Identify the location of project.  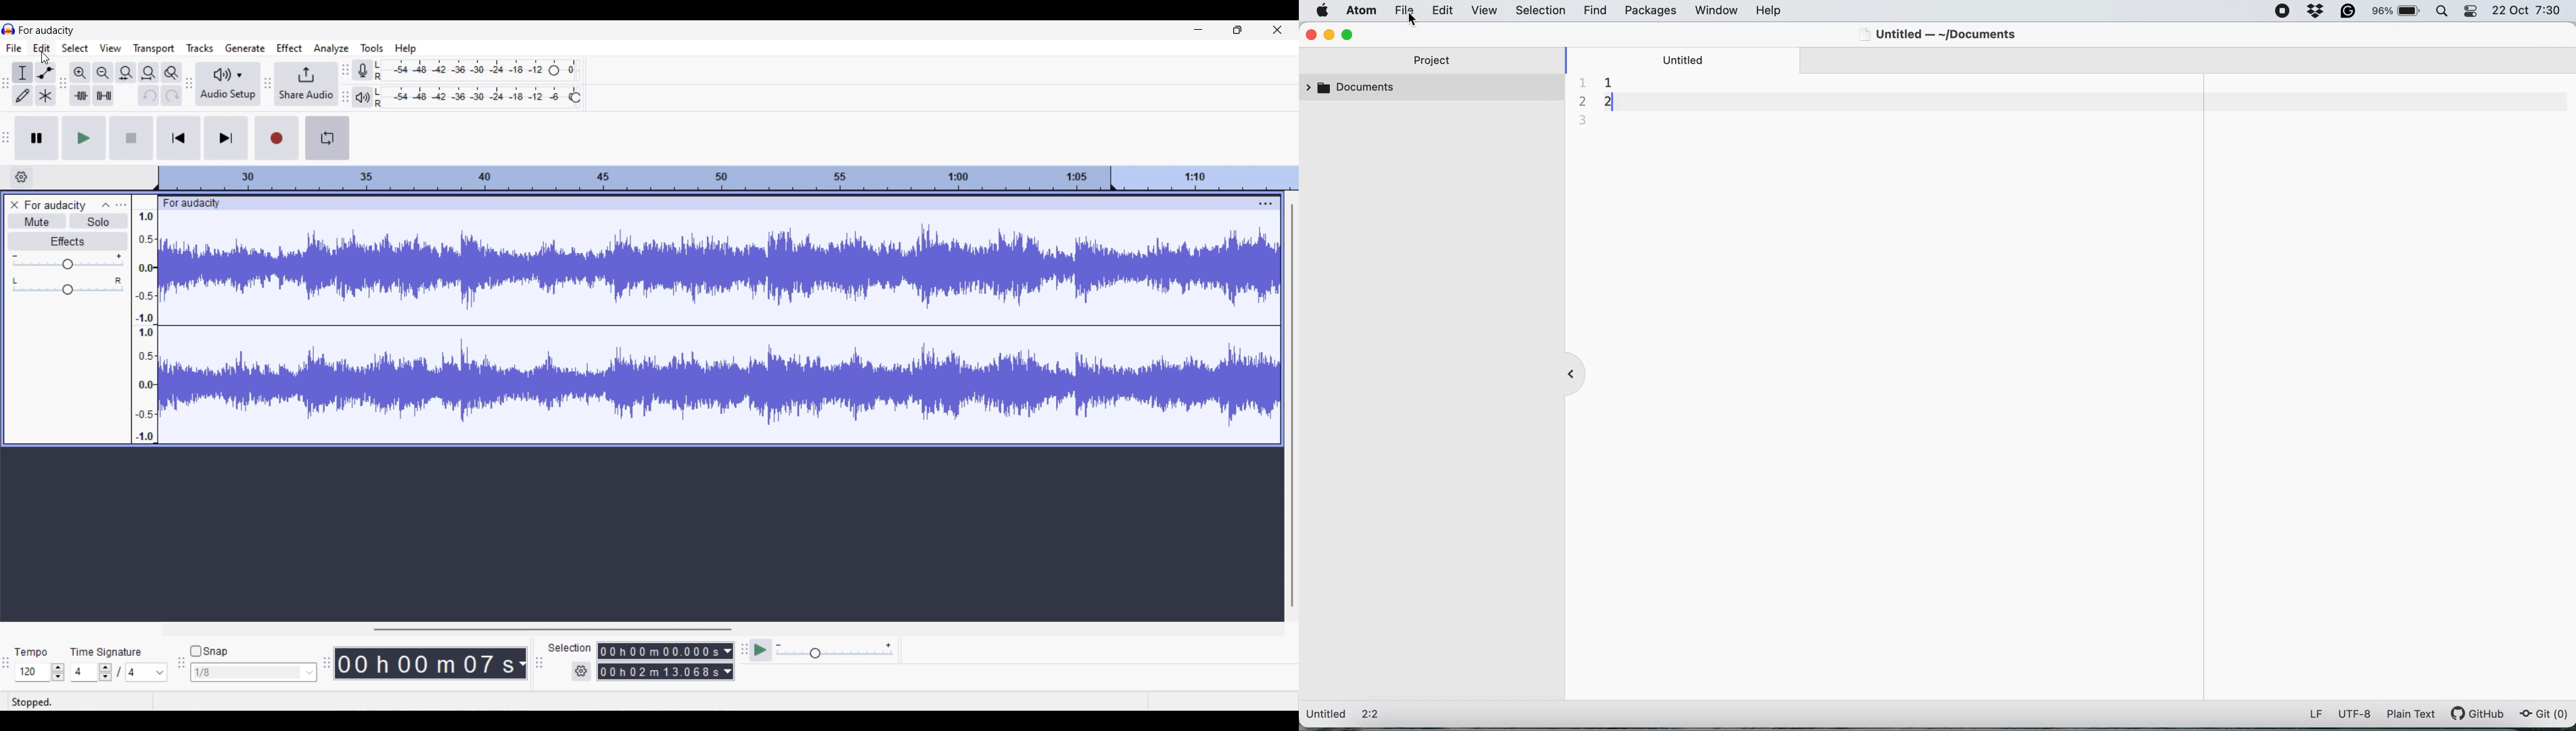
(1433, 62).